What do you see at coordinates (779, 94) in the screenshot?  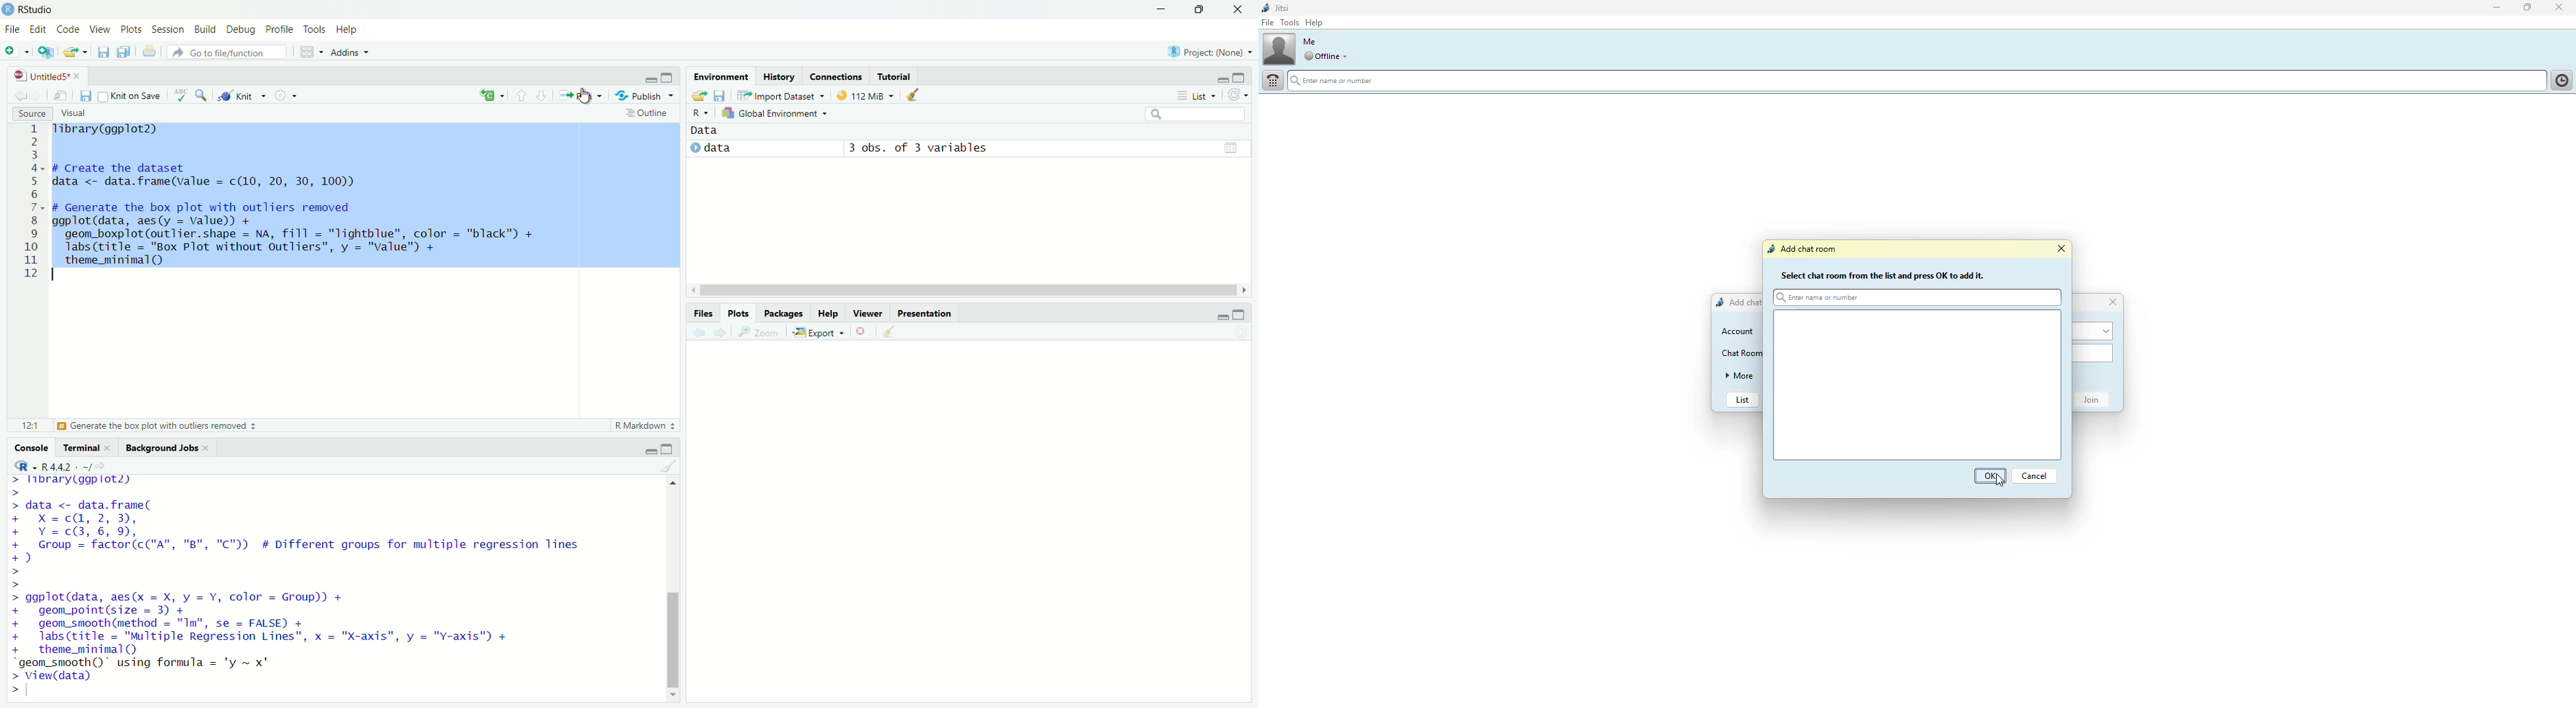 I see `import Dataset` at bounding box center [779, 94].